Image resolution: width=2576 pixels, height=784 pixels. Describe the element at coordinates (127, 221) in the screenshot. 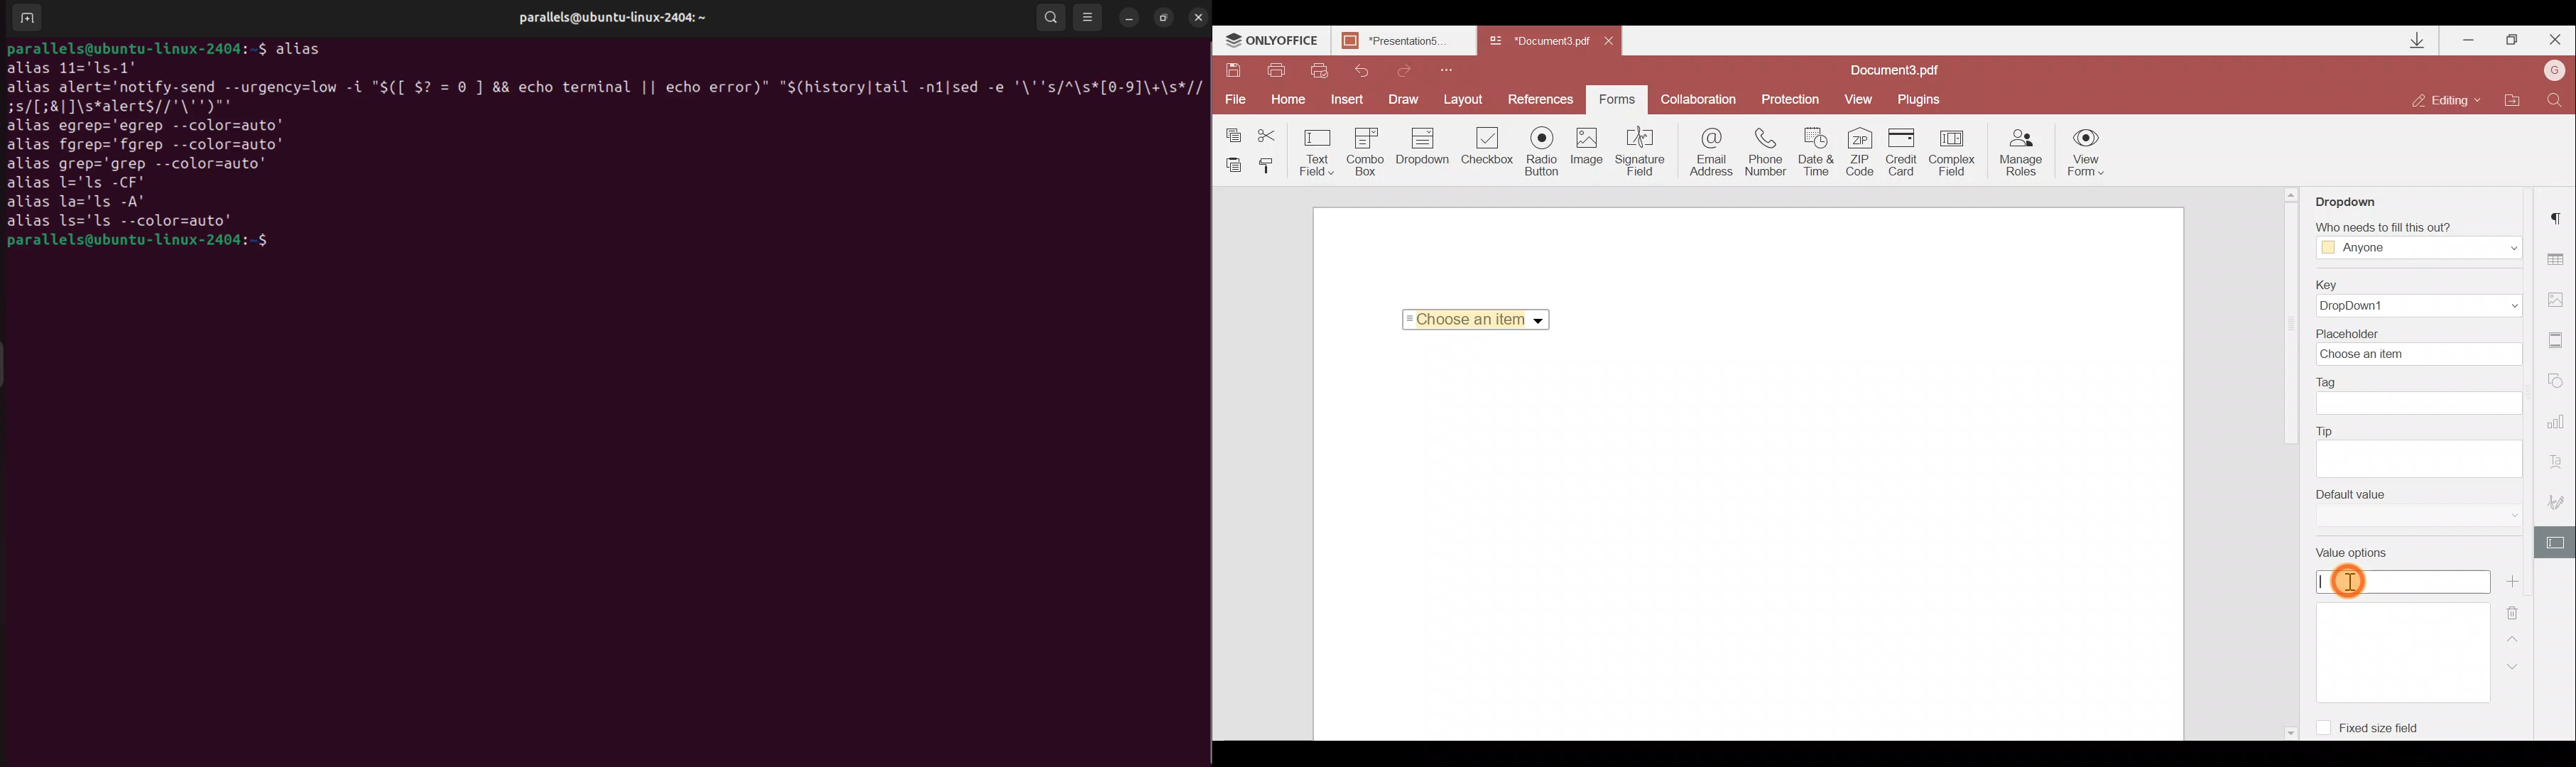

I see `alias ls ` at that location.